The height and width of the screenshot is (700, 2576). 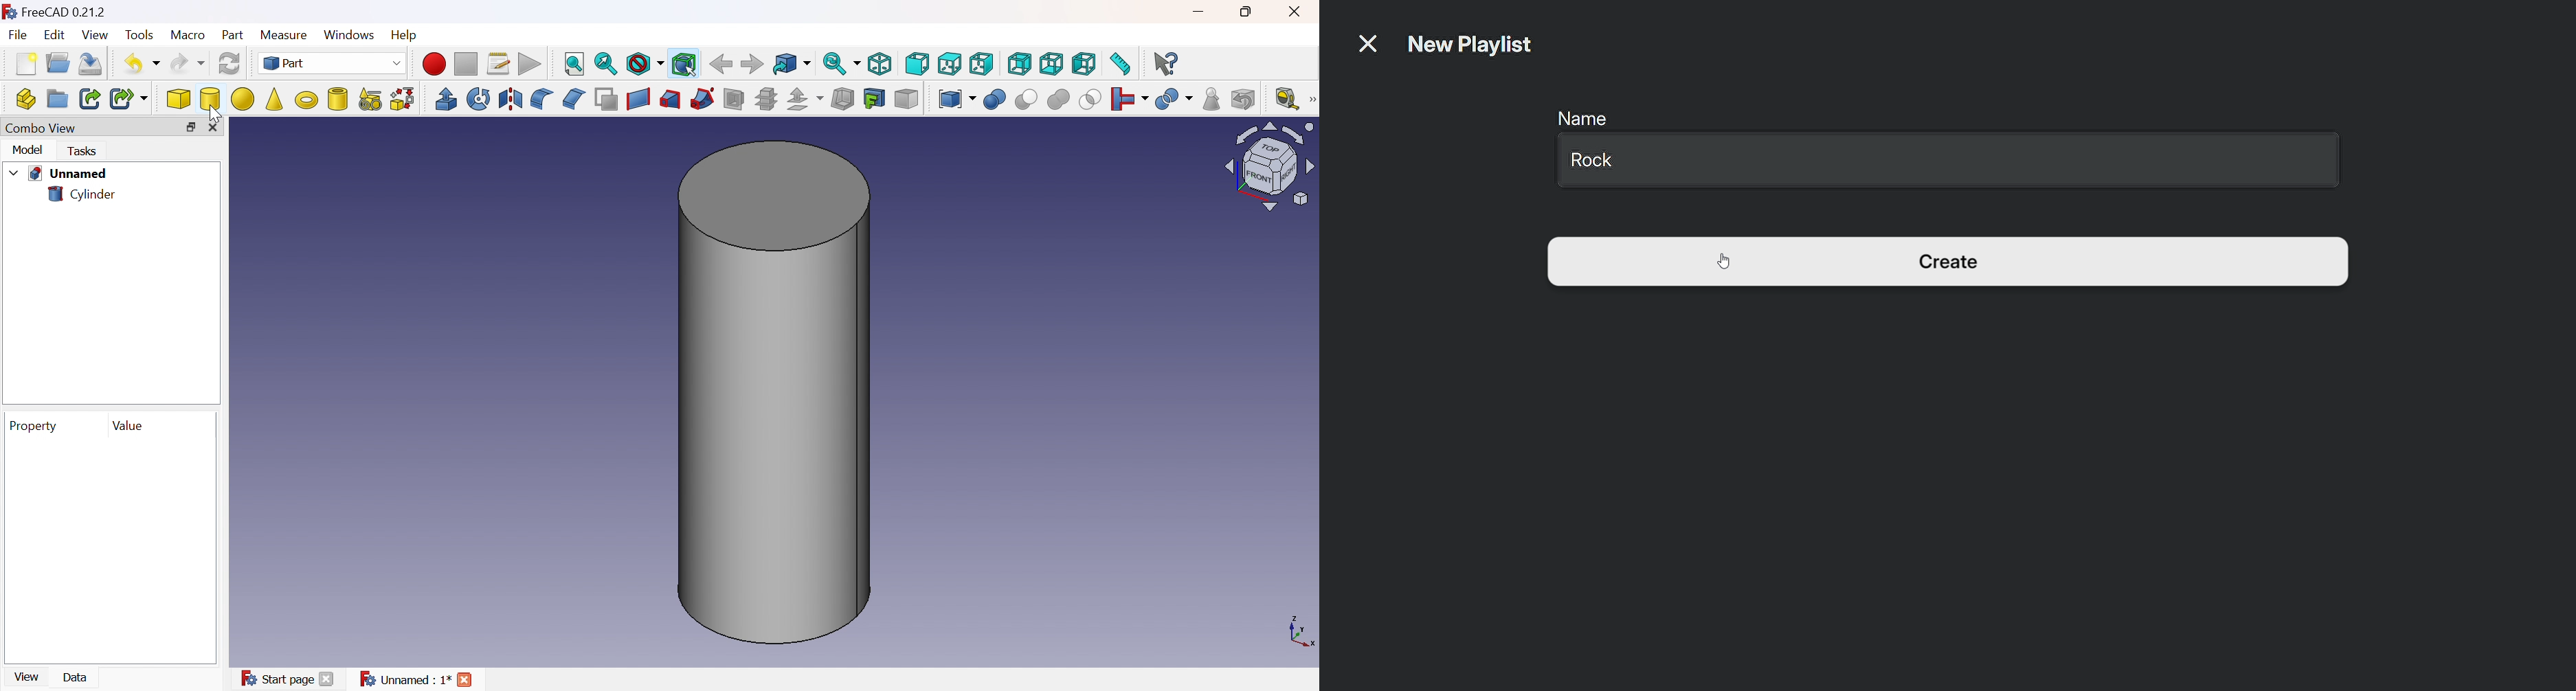 What do you see at coordinates (85, 151) in the screenshot?
I see `Tasks` at bounding box center [85, 151].